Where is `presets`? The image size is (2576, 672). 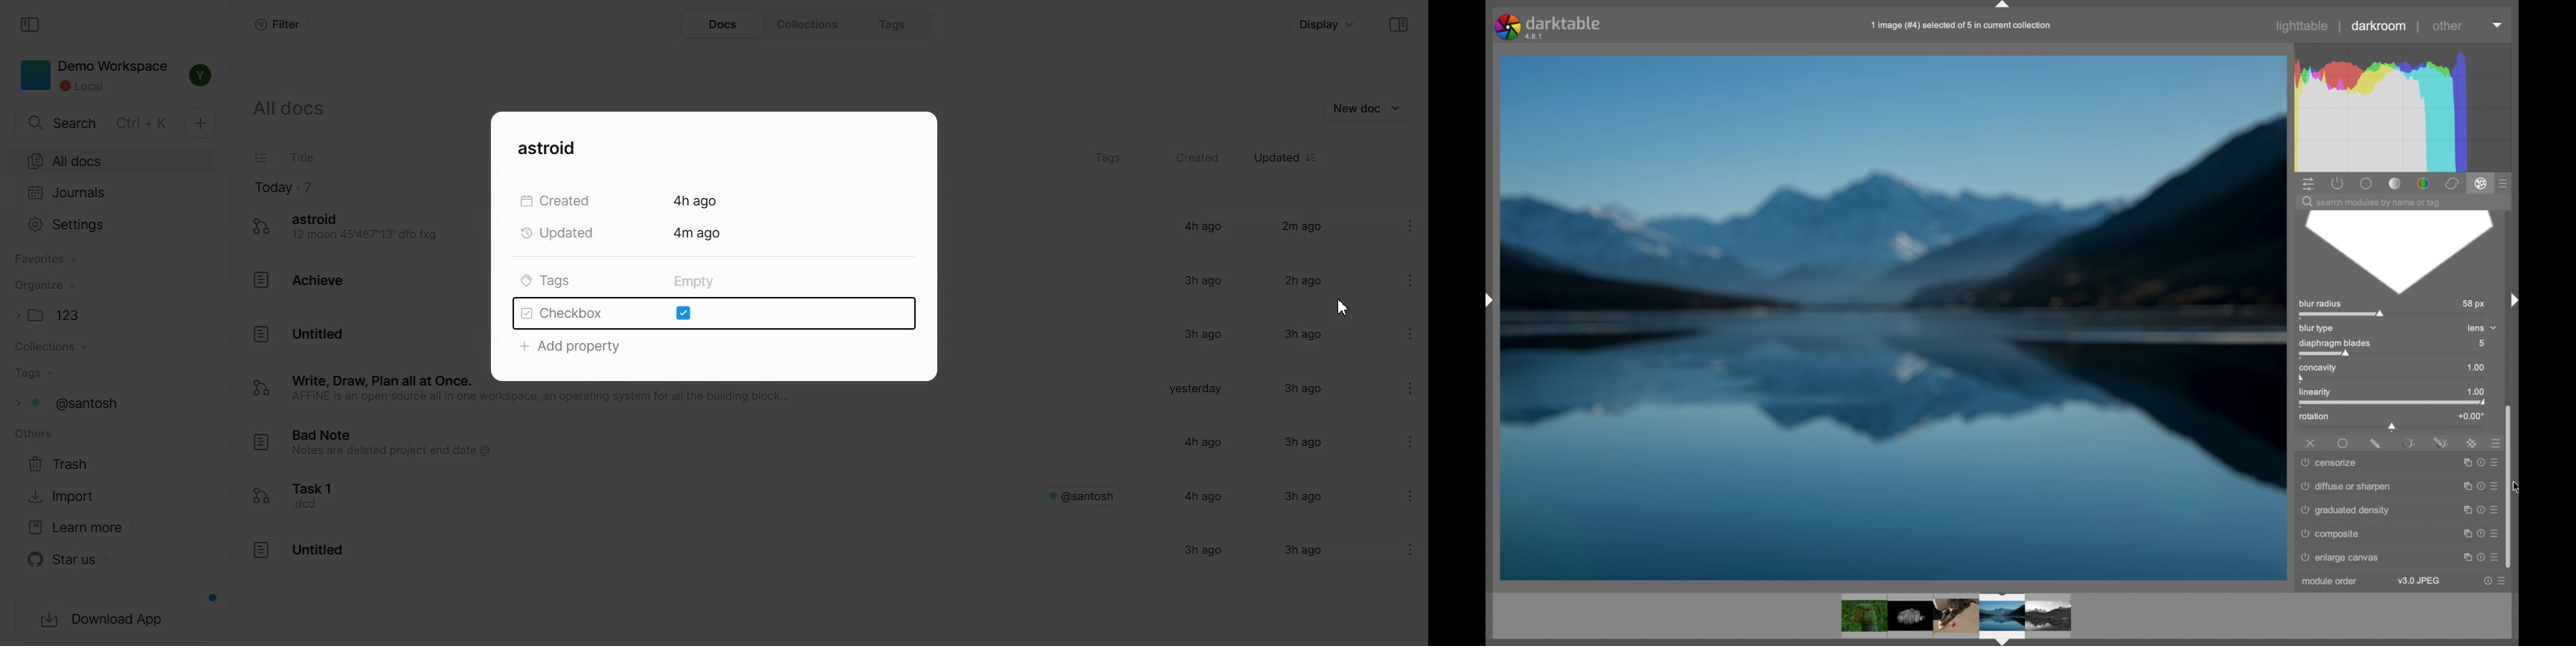 presets is located at coordinates (2492, 443).